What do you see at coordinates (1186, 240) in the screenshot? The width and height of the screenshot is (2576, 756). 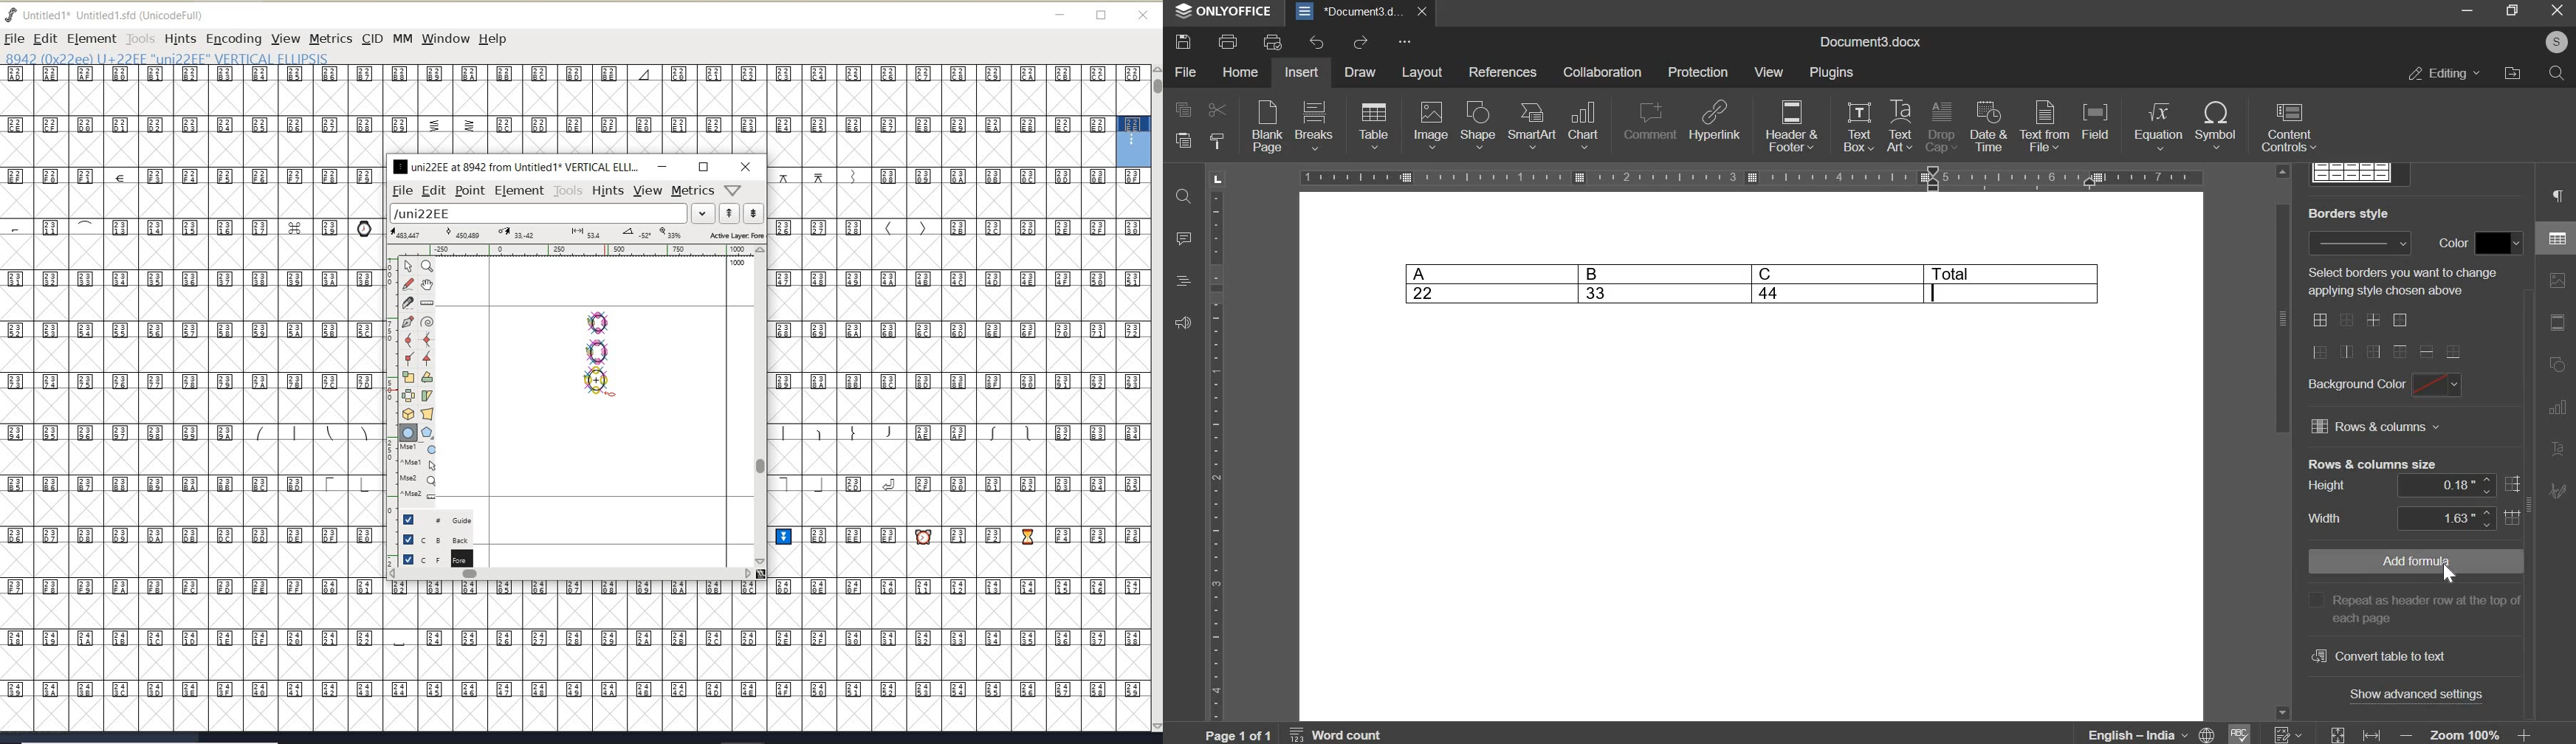 I see `comment` at bounding box center [1186, 240].